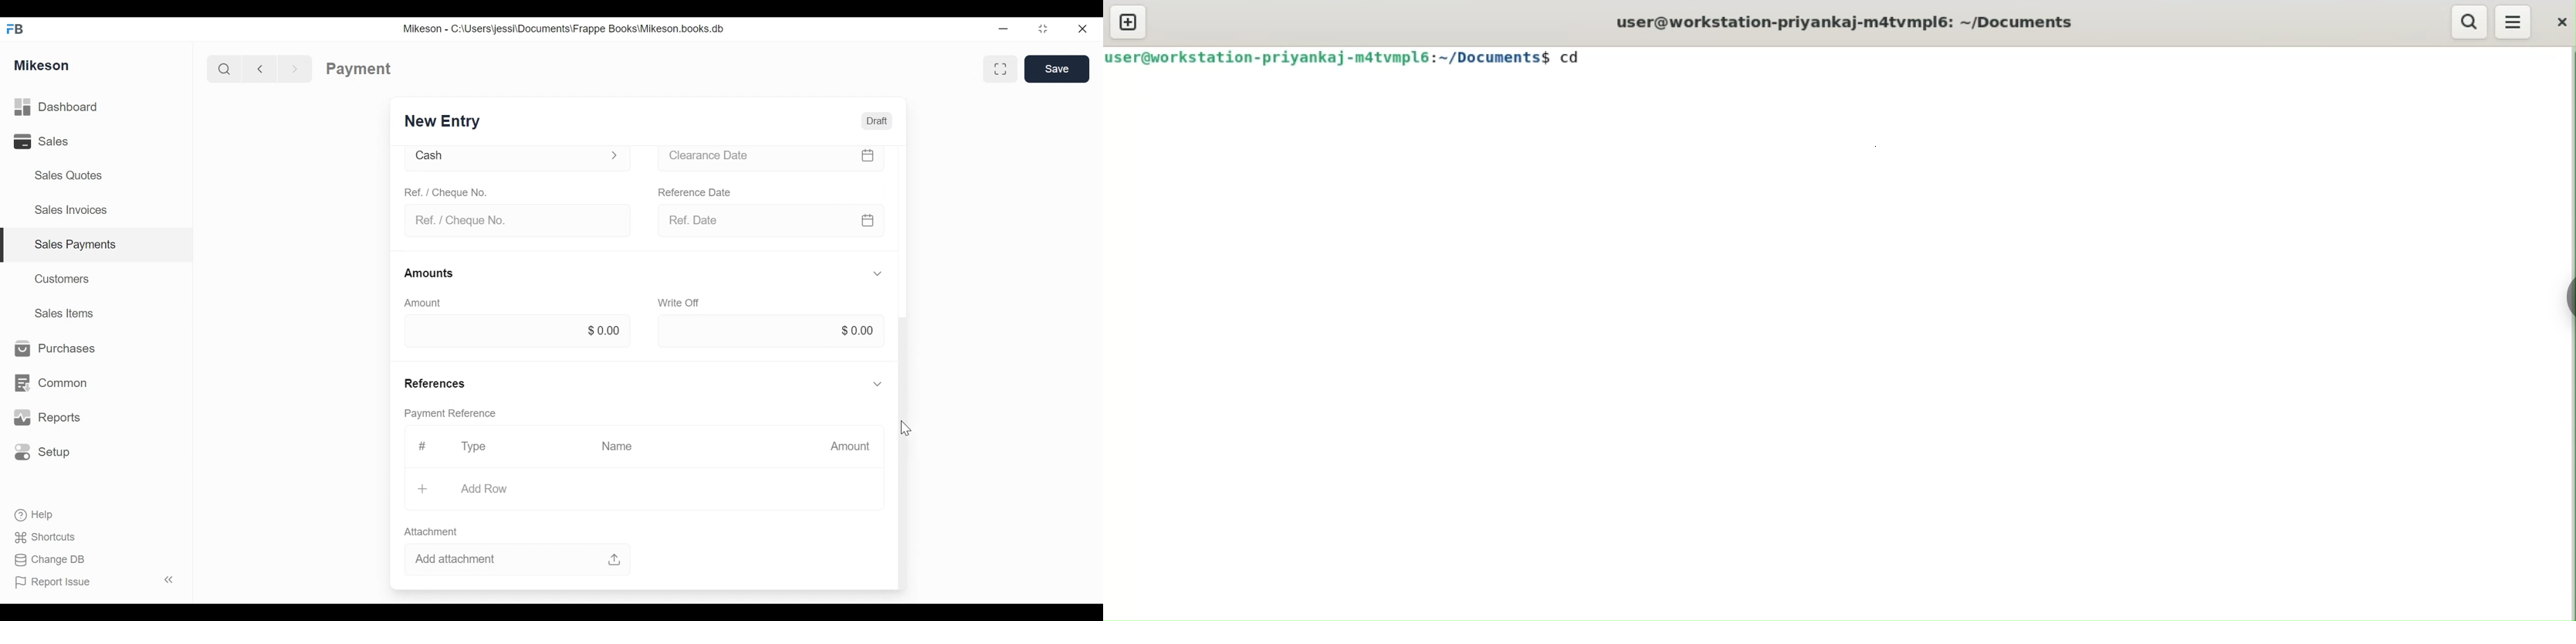 This screenshot has height=644, width=2576. What do you see at coordinates (75, 108) in the screenshot?
I see `Dashboard` at bounding box center [75, 108].